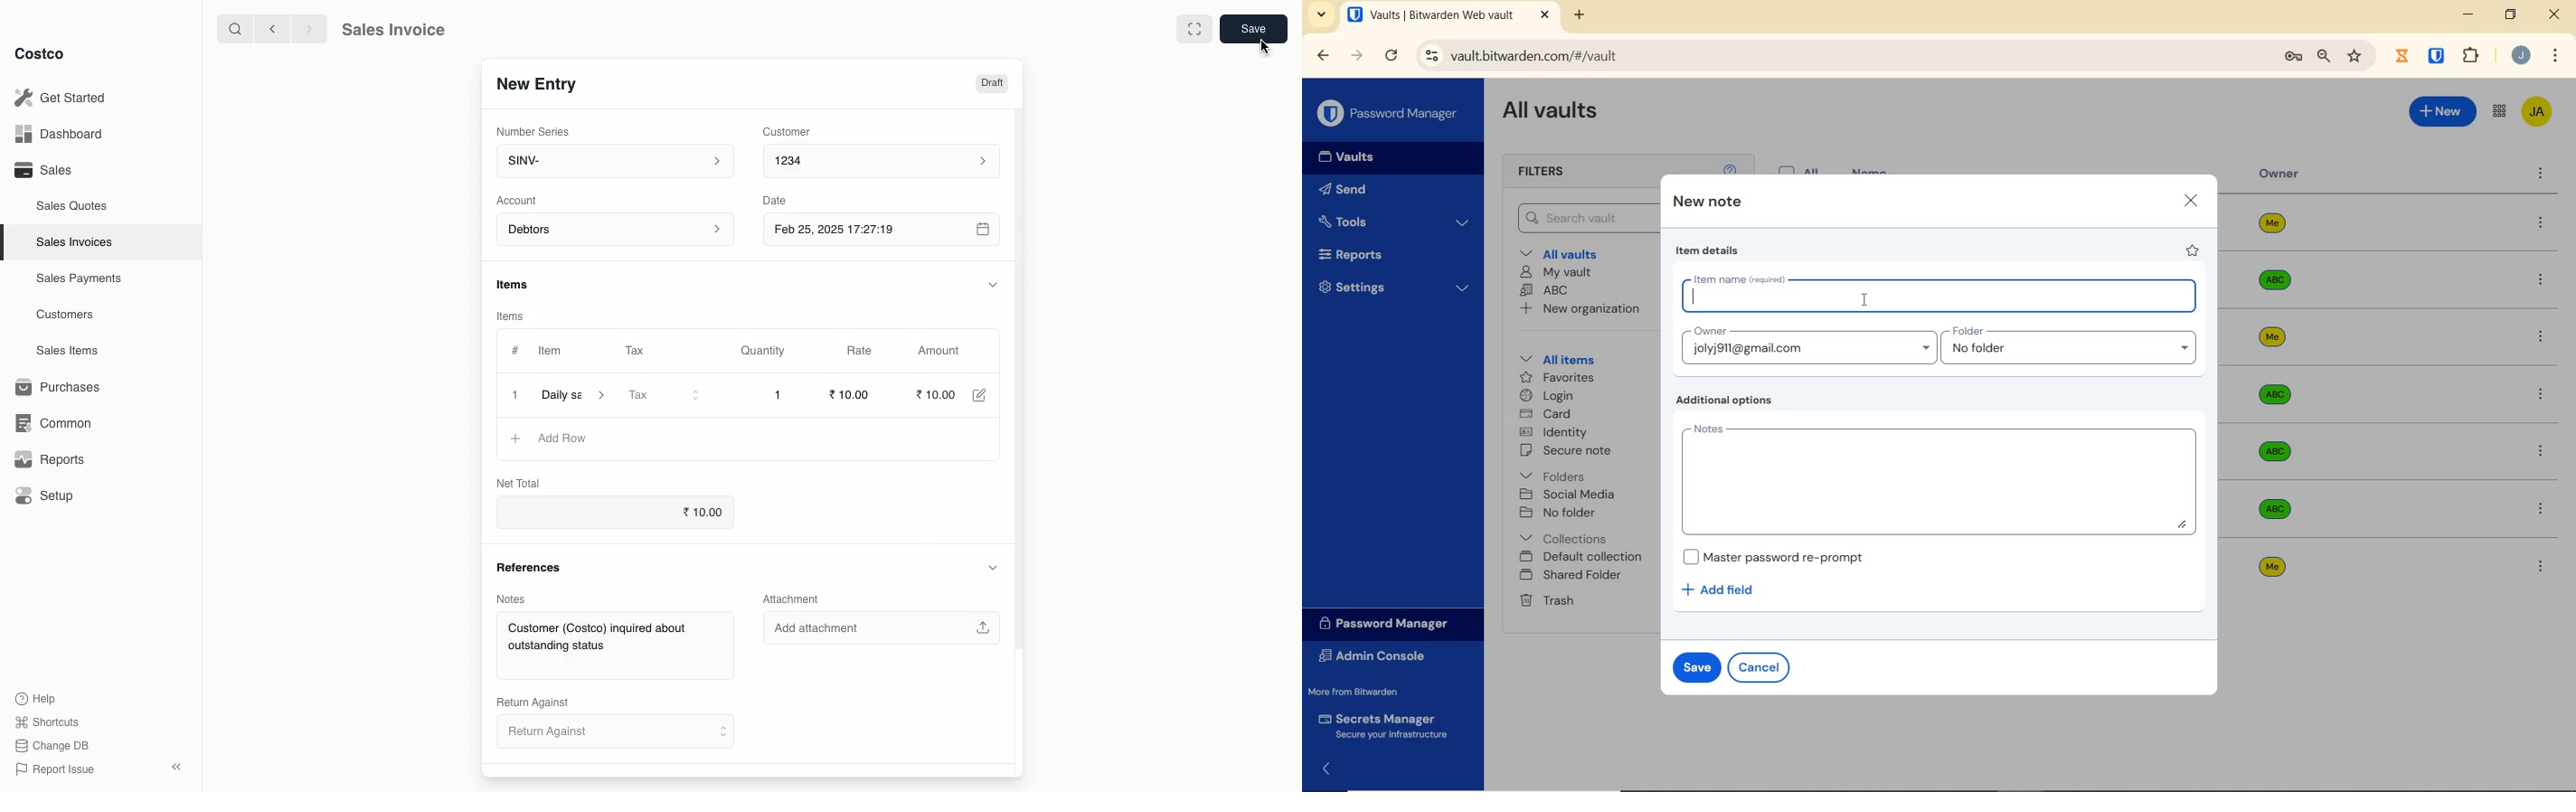 This screenshot has height=812, width=2576. I want to click on Change DB, so click(53, 745).